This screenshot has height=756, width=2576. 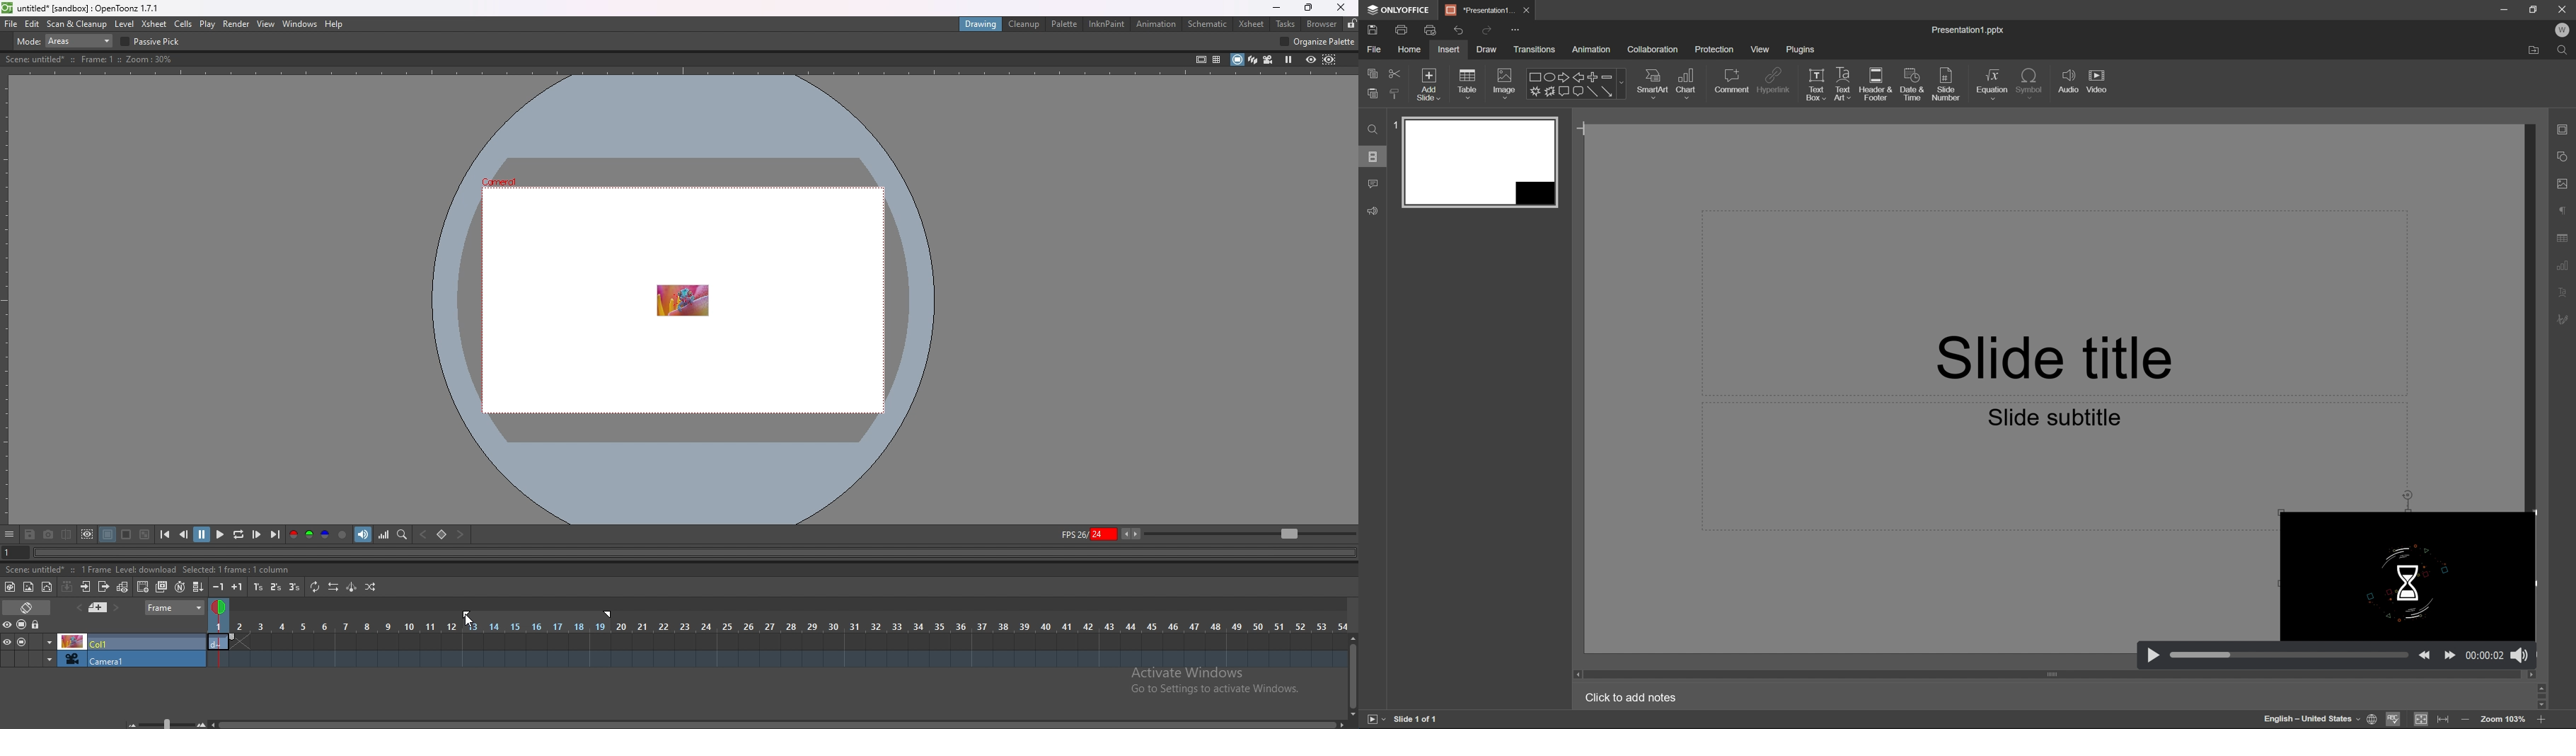 What do you see at coordinates (1373, 73) in the screenshot?
I see `copy` at bounding box center [1373, 73].